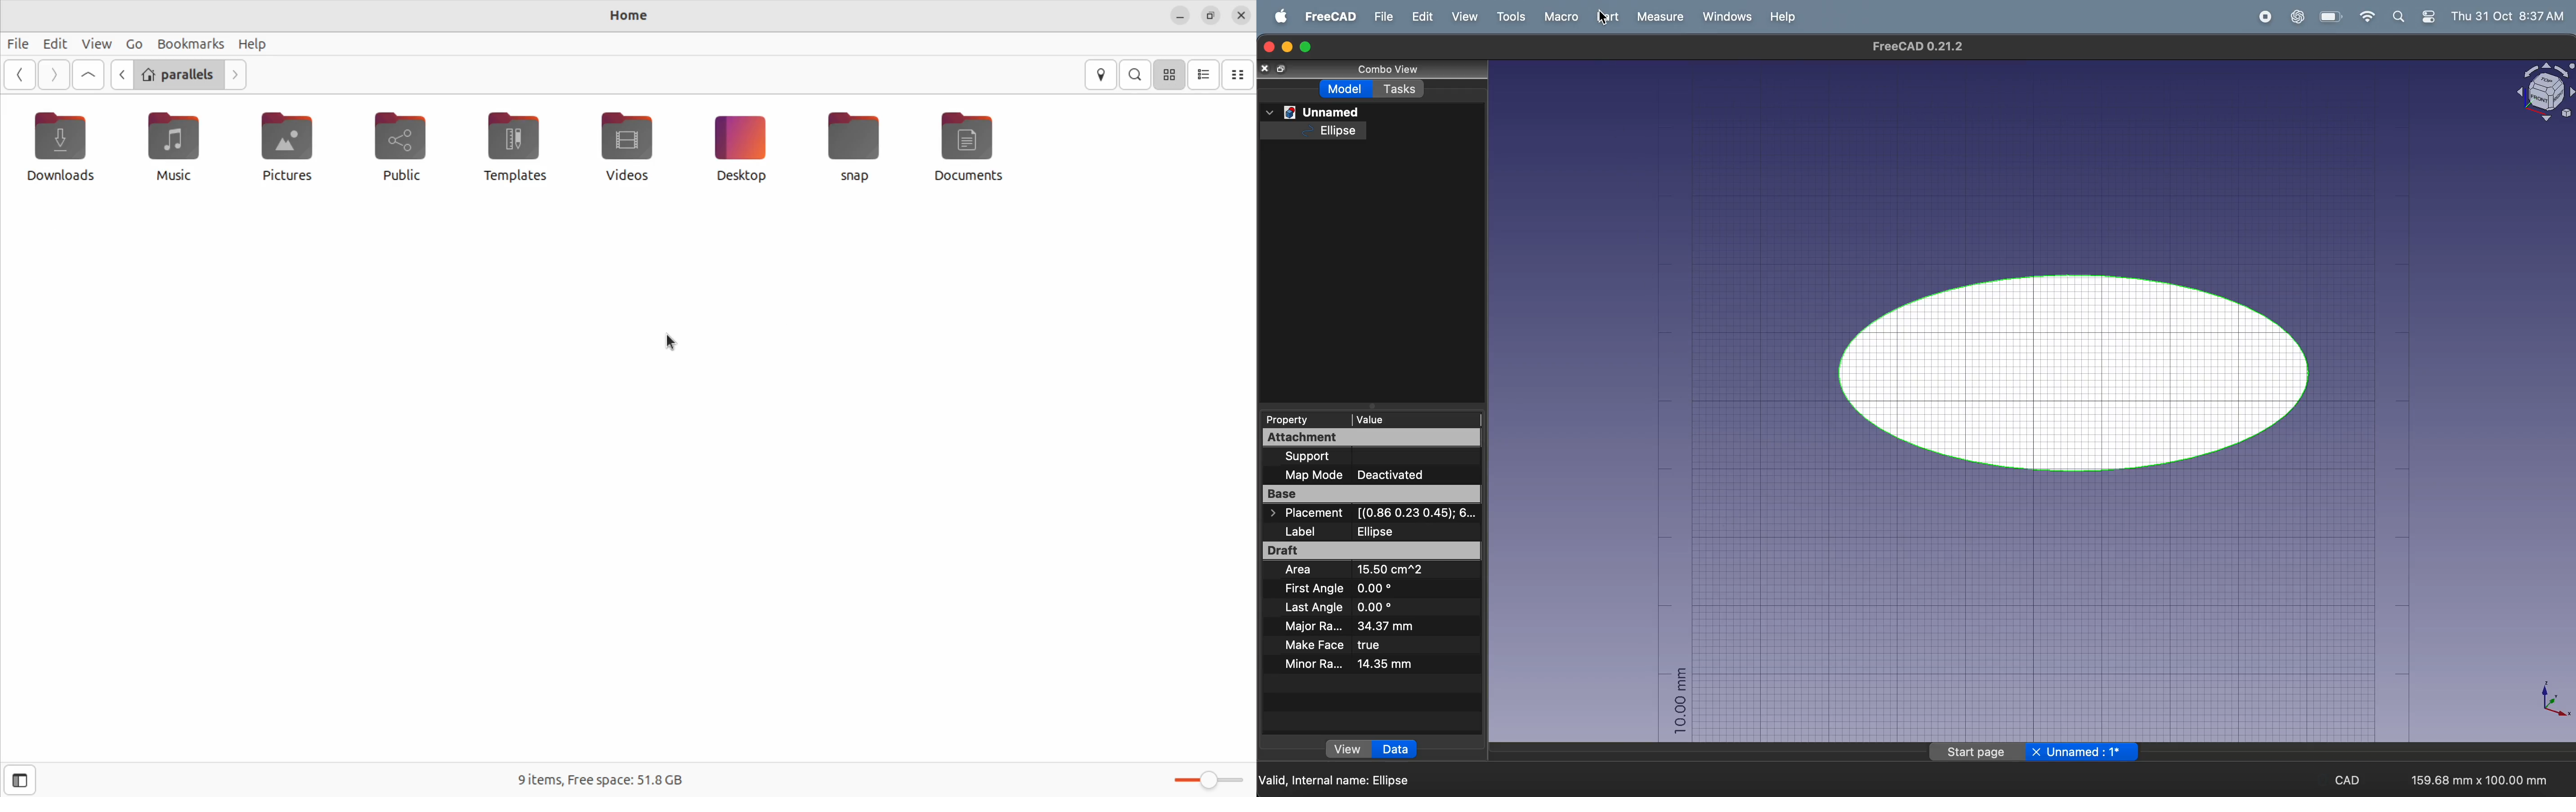 This screenshot has width=2576, height=812. Describe the element at coordinates (121, 75) in the screenshot. I see `Go previous` at that location.